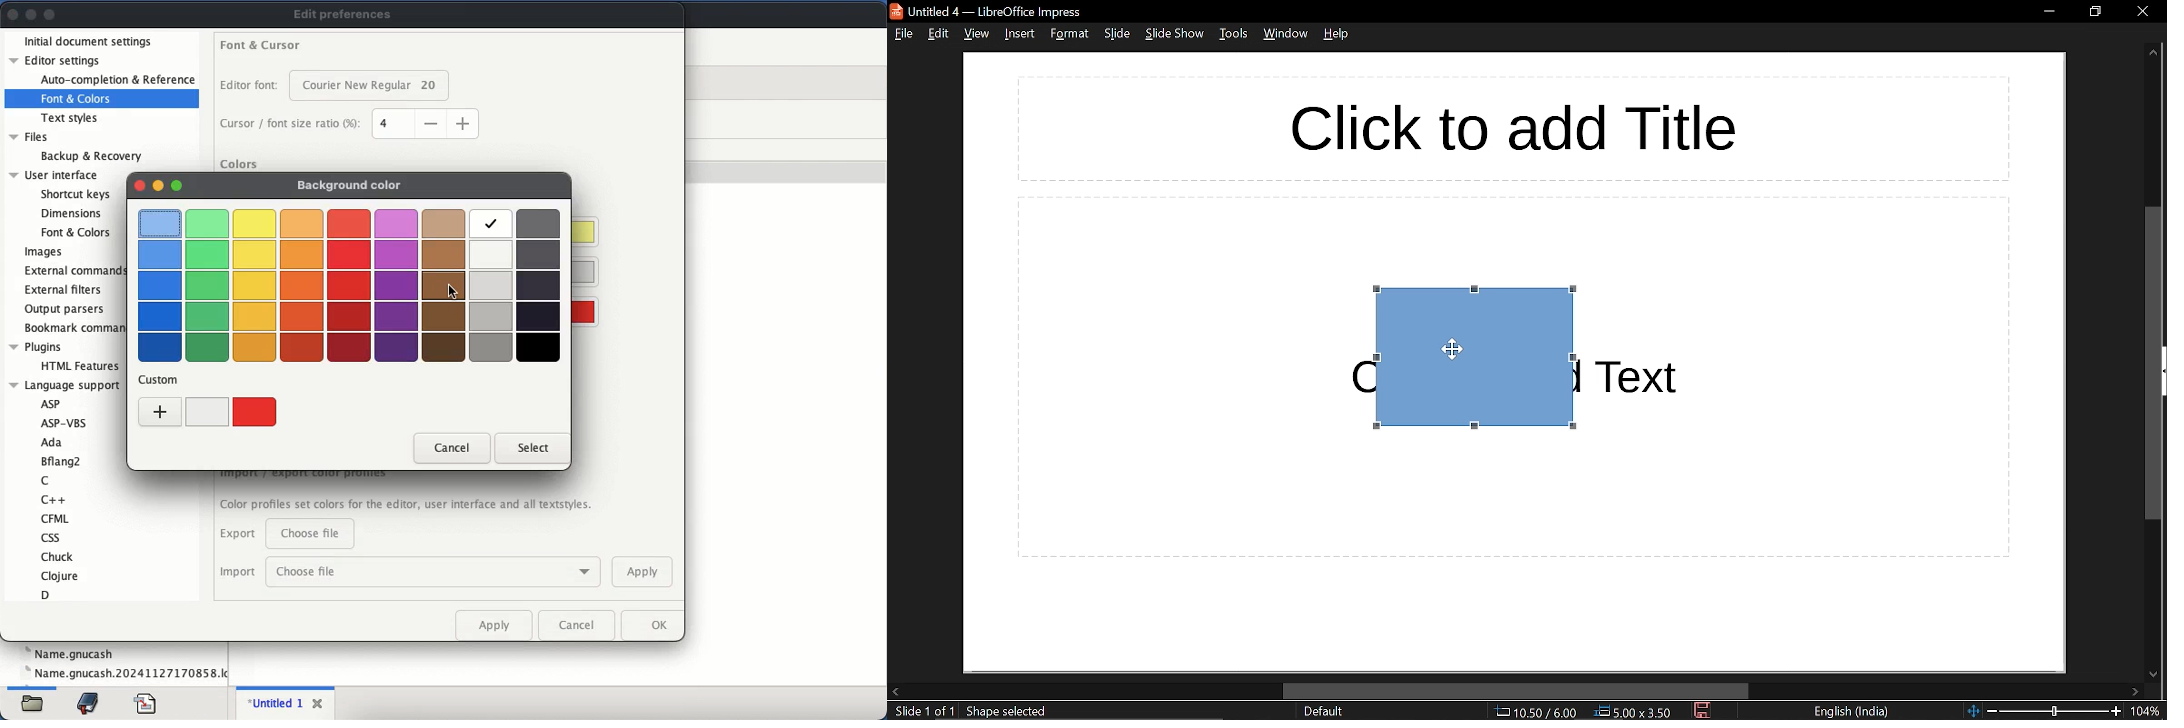  I want to click on name.gnucash, so click(125, 674).